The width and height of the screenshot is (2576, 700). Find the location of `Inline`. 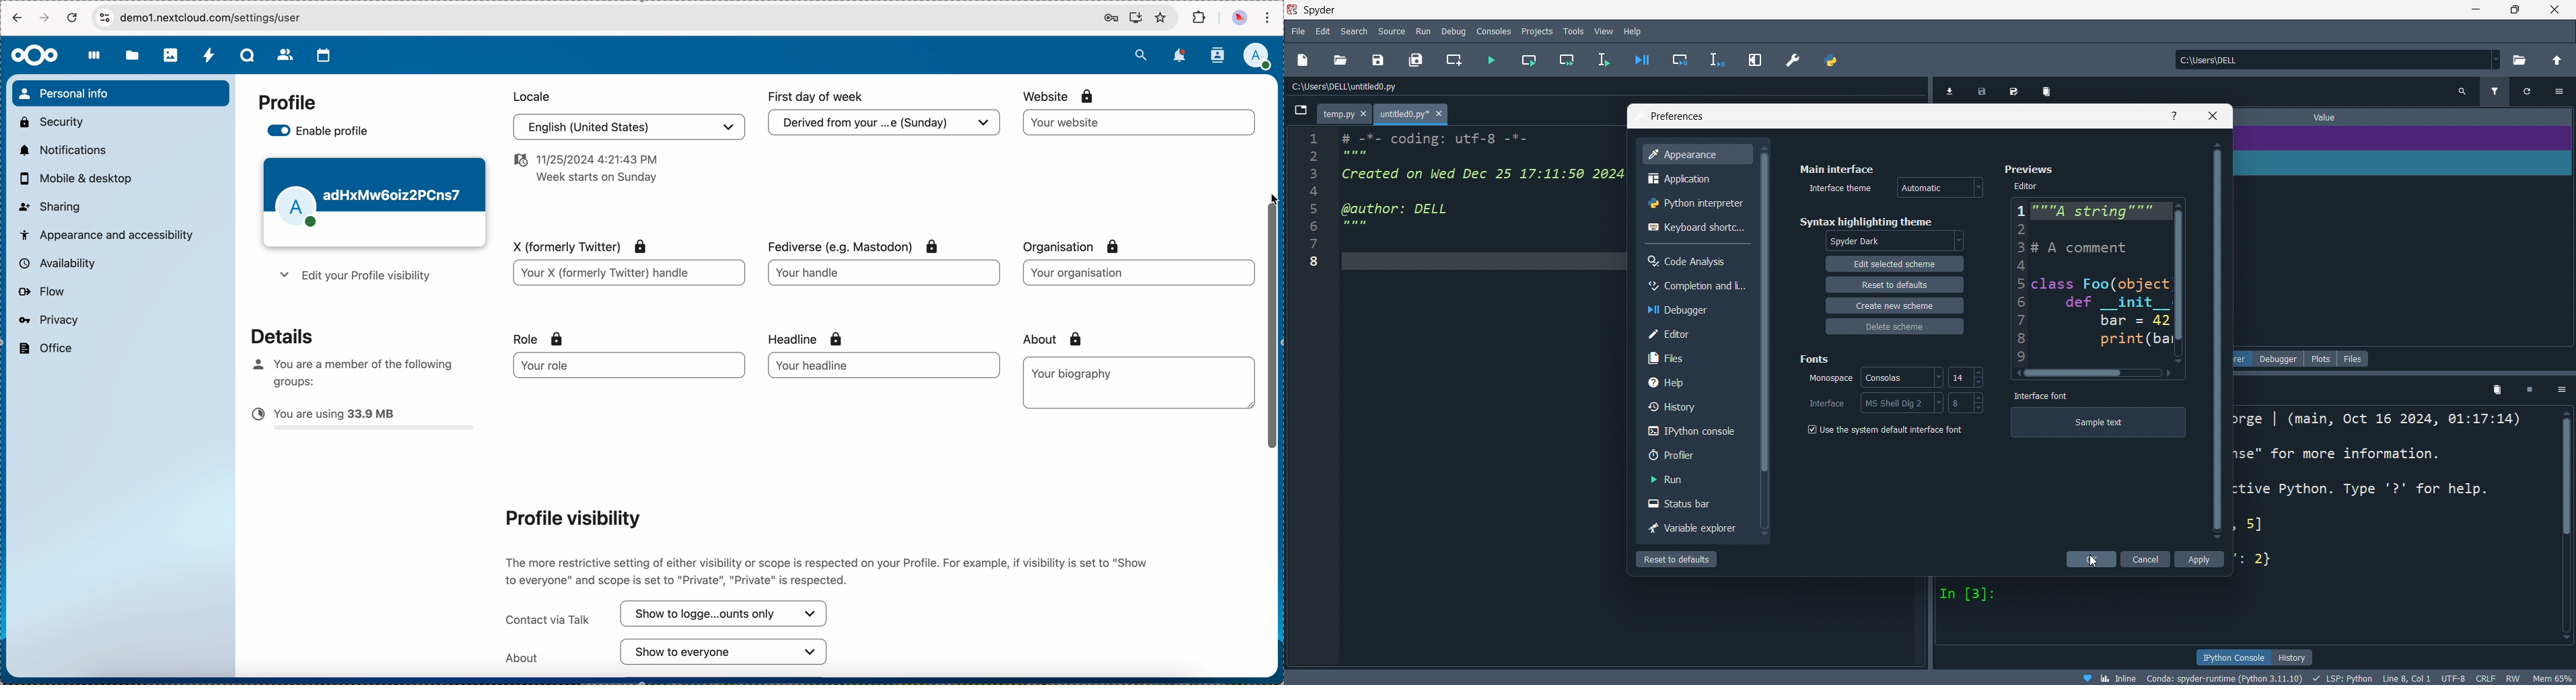

Inline is located at coordinates (2114, 677).